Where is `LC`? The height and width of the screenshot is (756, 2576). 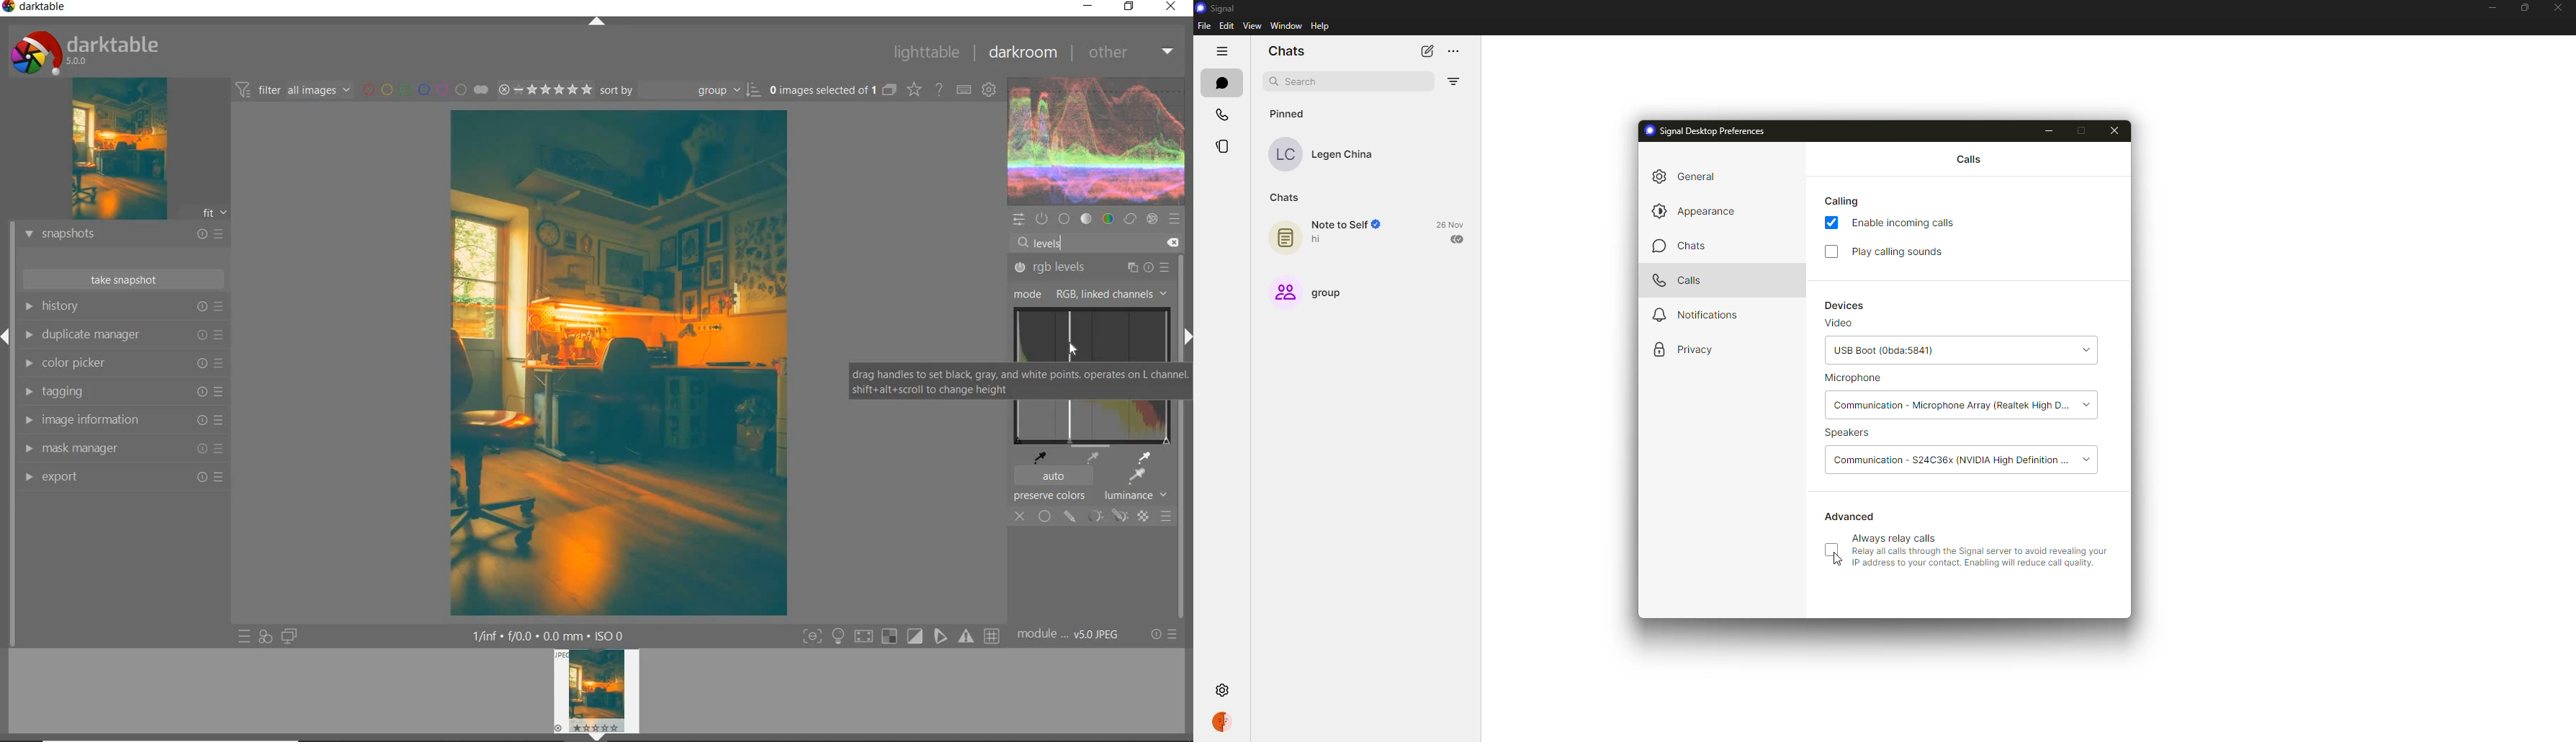
LC is located at coordinates (1286, 155).